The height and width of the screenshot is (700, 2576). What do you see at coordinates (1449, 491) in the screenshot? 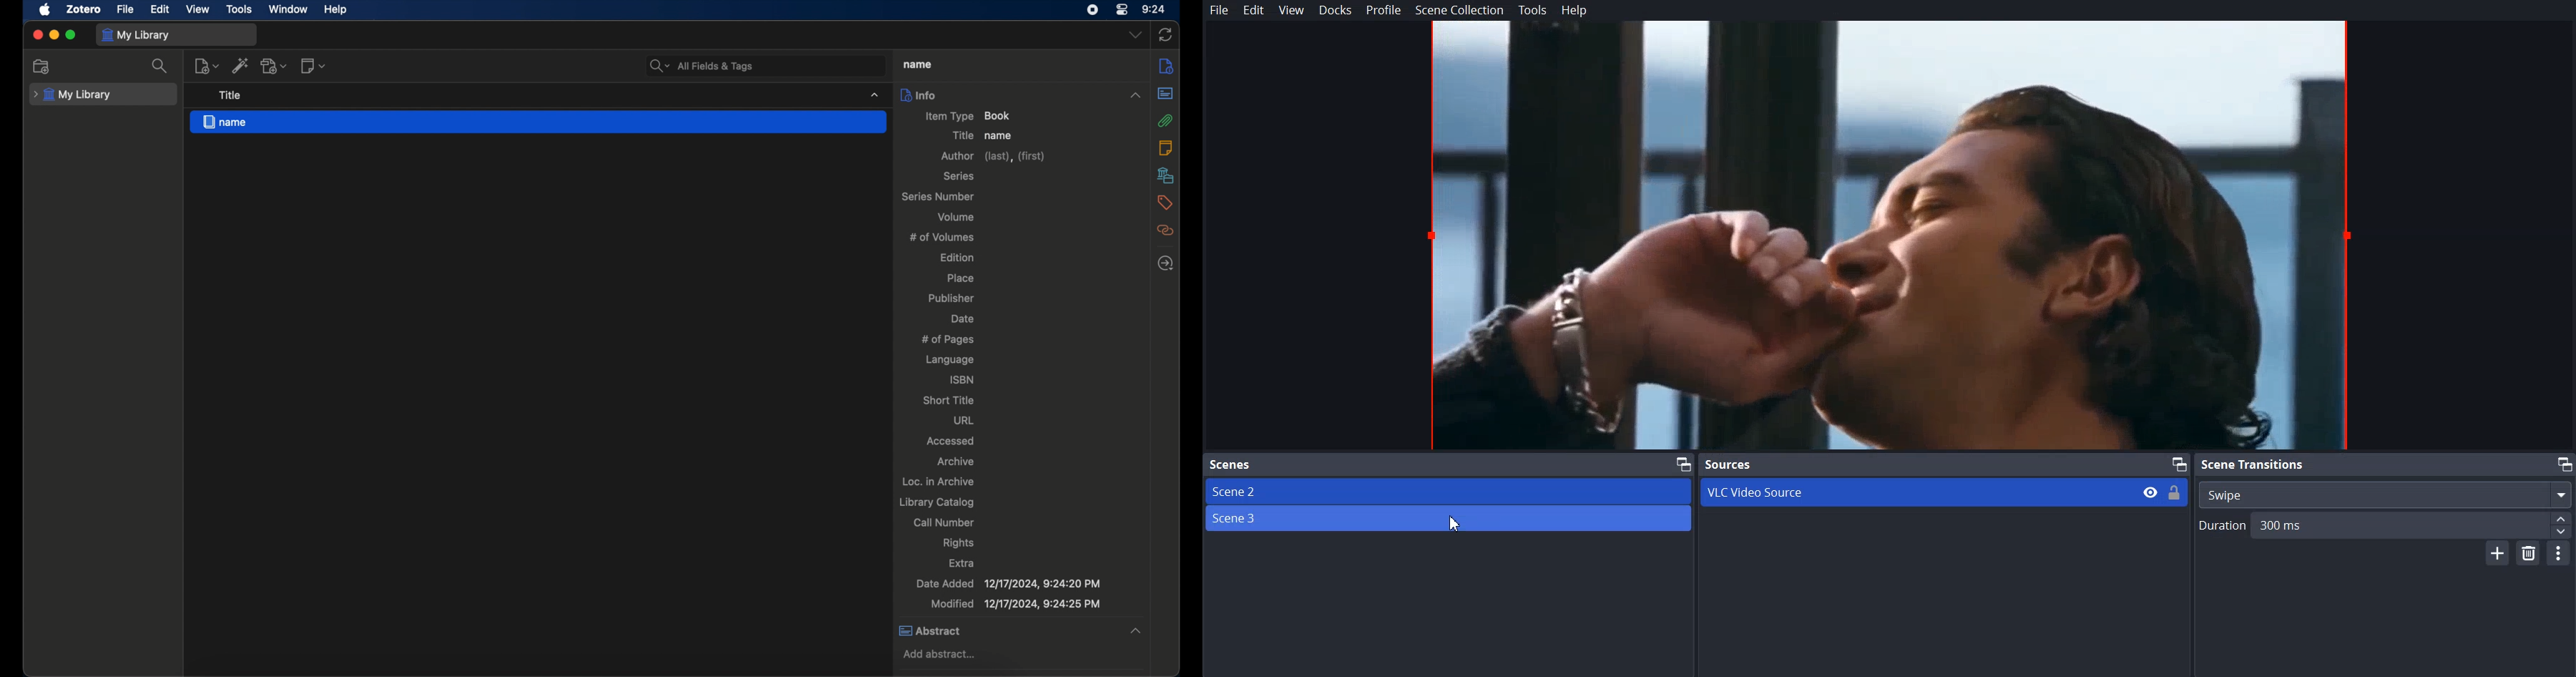
I see `Scene 2` at bounding box center [1449, 491].